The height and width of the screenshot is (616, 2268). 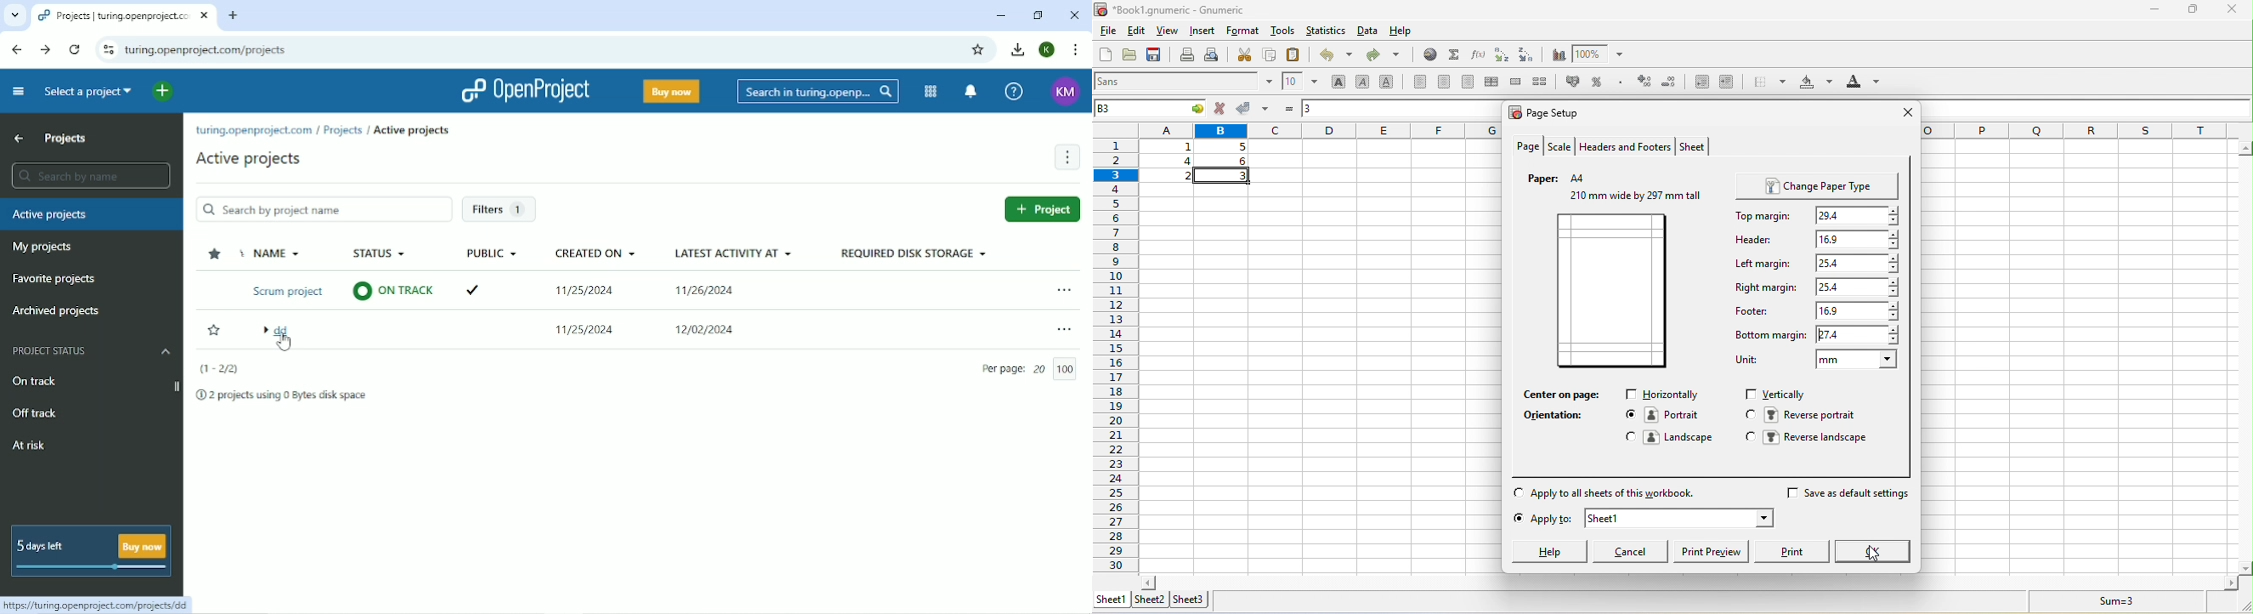 I want to click on book 1 gnumeric- gnumeric, so click(x=1179, y=9).